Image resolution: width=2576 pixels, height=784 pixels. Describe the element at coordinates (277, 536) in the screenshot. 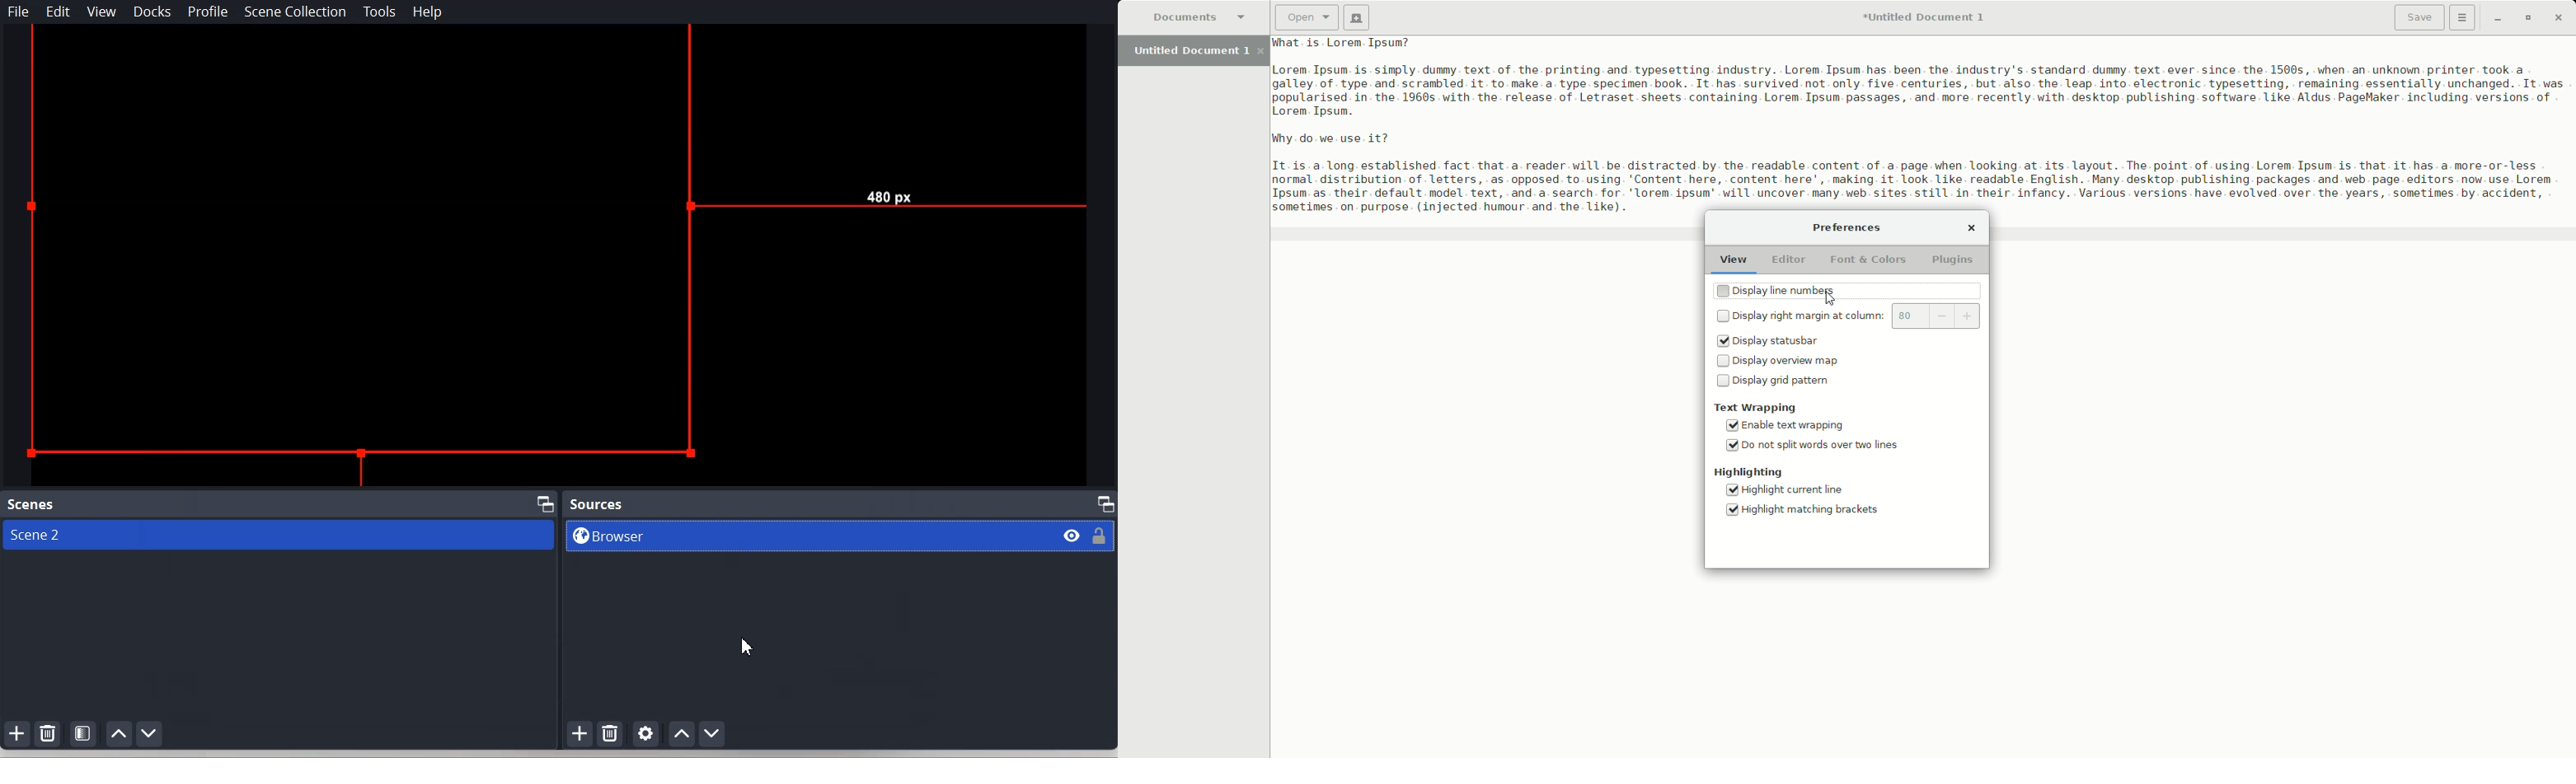

I see `Scene 2` at that location.